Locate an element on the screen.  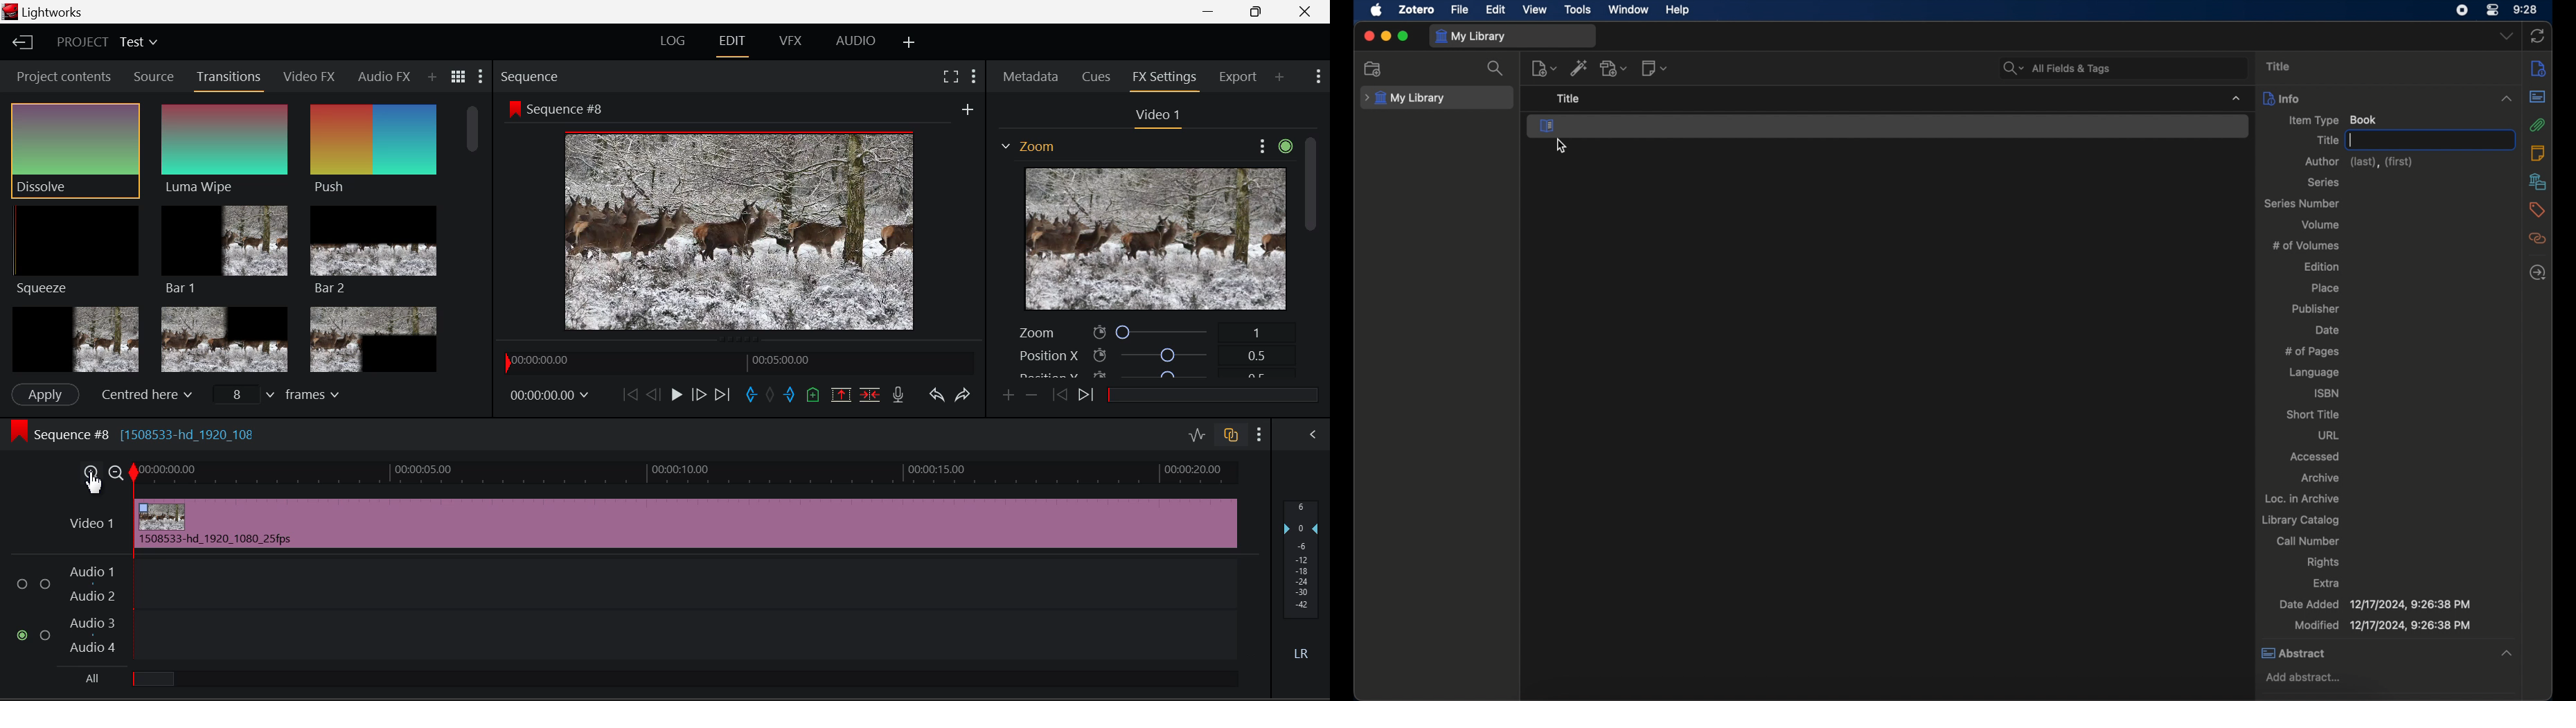
Frames input is located at coordinates (278, 393).